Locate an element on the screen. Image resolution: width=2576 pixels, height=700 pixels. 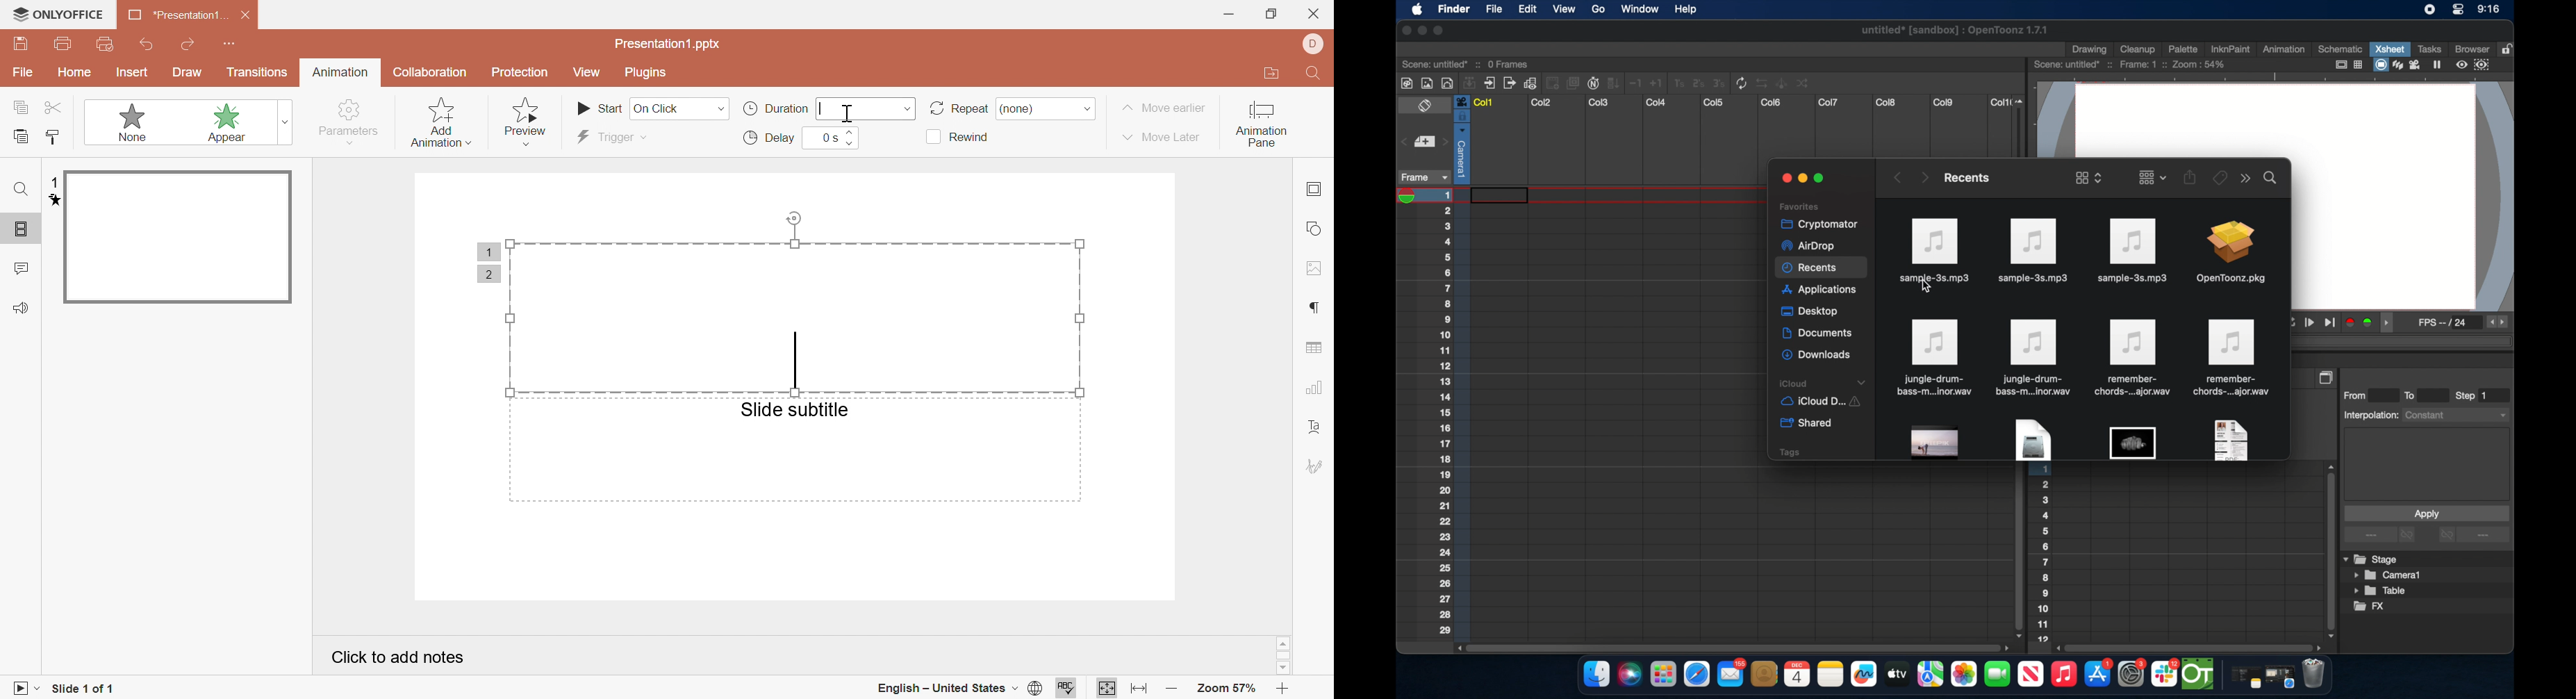
feedback & support is located at coordinates (23, 307).